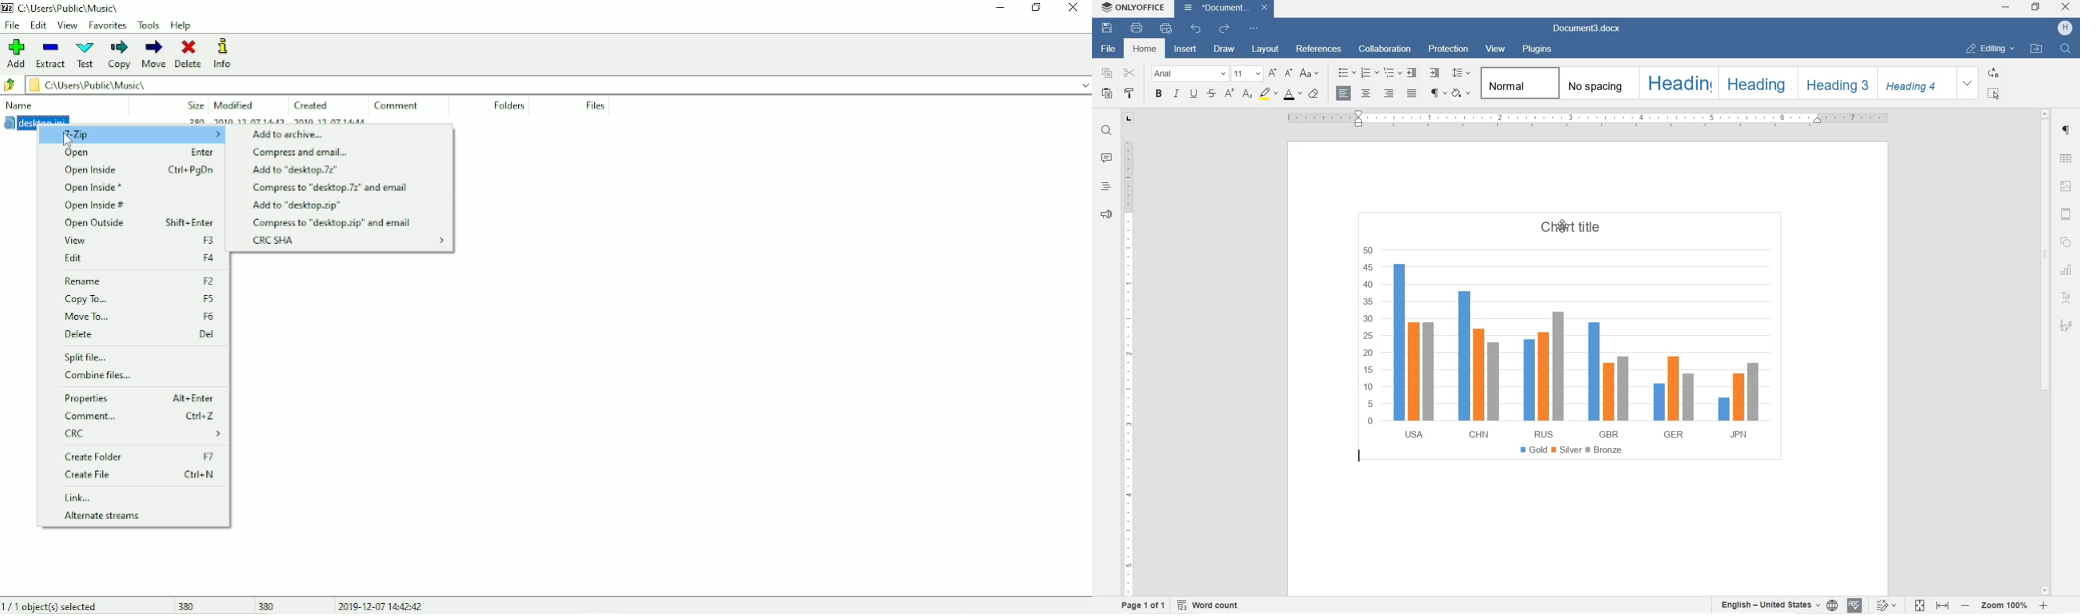  I want to click on Name, so click(20, 104).